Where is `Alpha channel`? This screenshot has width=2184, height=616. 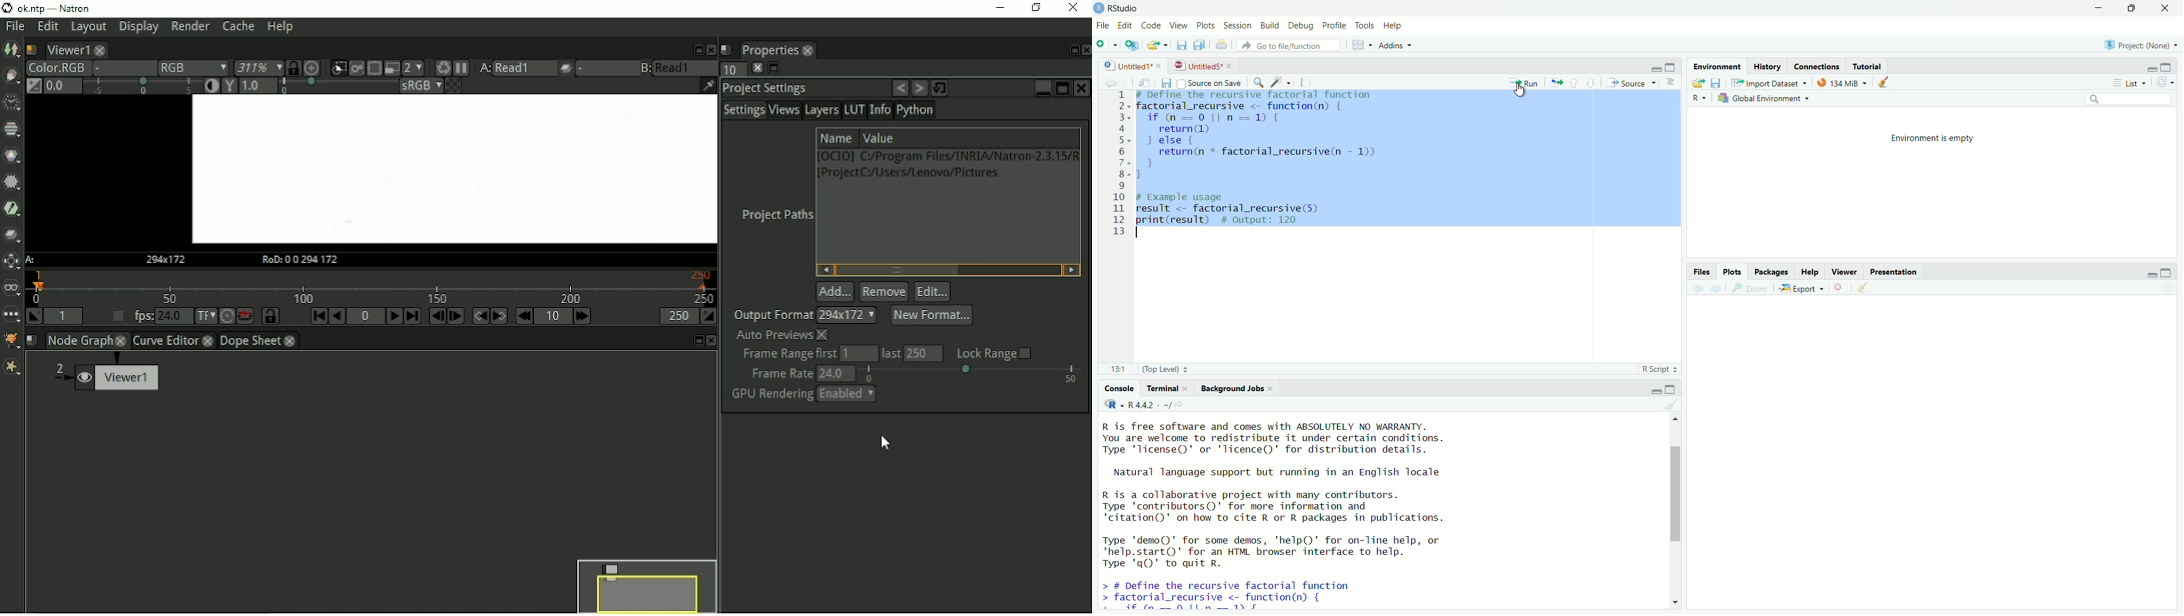 Alpha channel is located at coordinates (125, 68).